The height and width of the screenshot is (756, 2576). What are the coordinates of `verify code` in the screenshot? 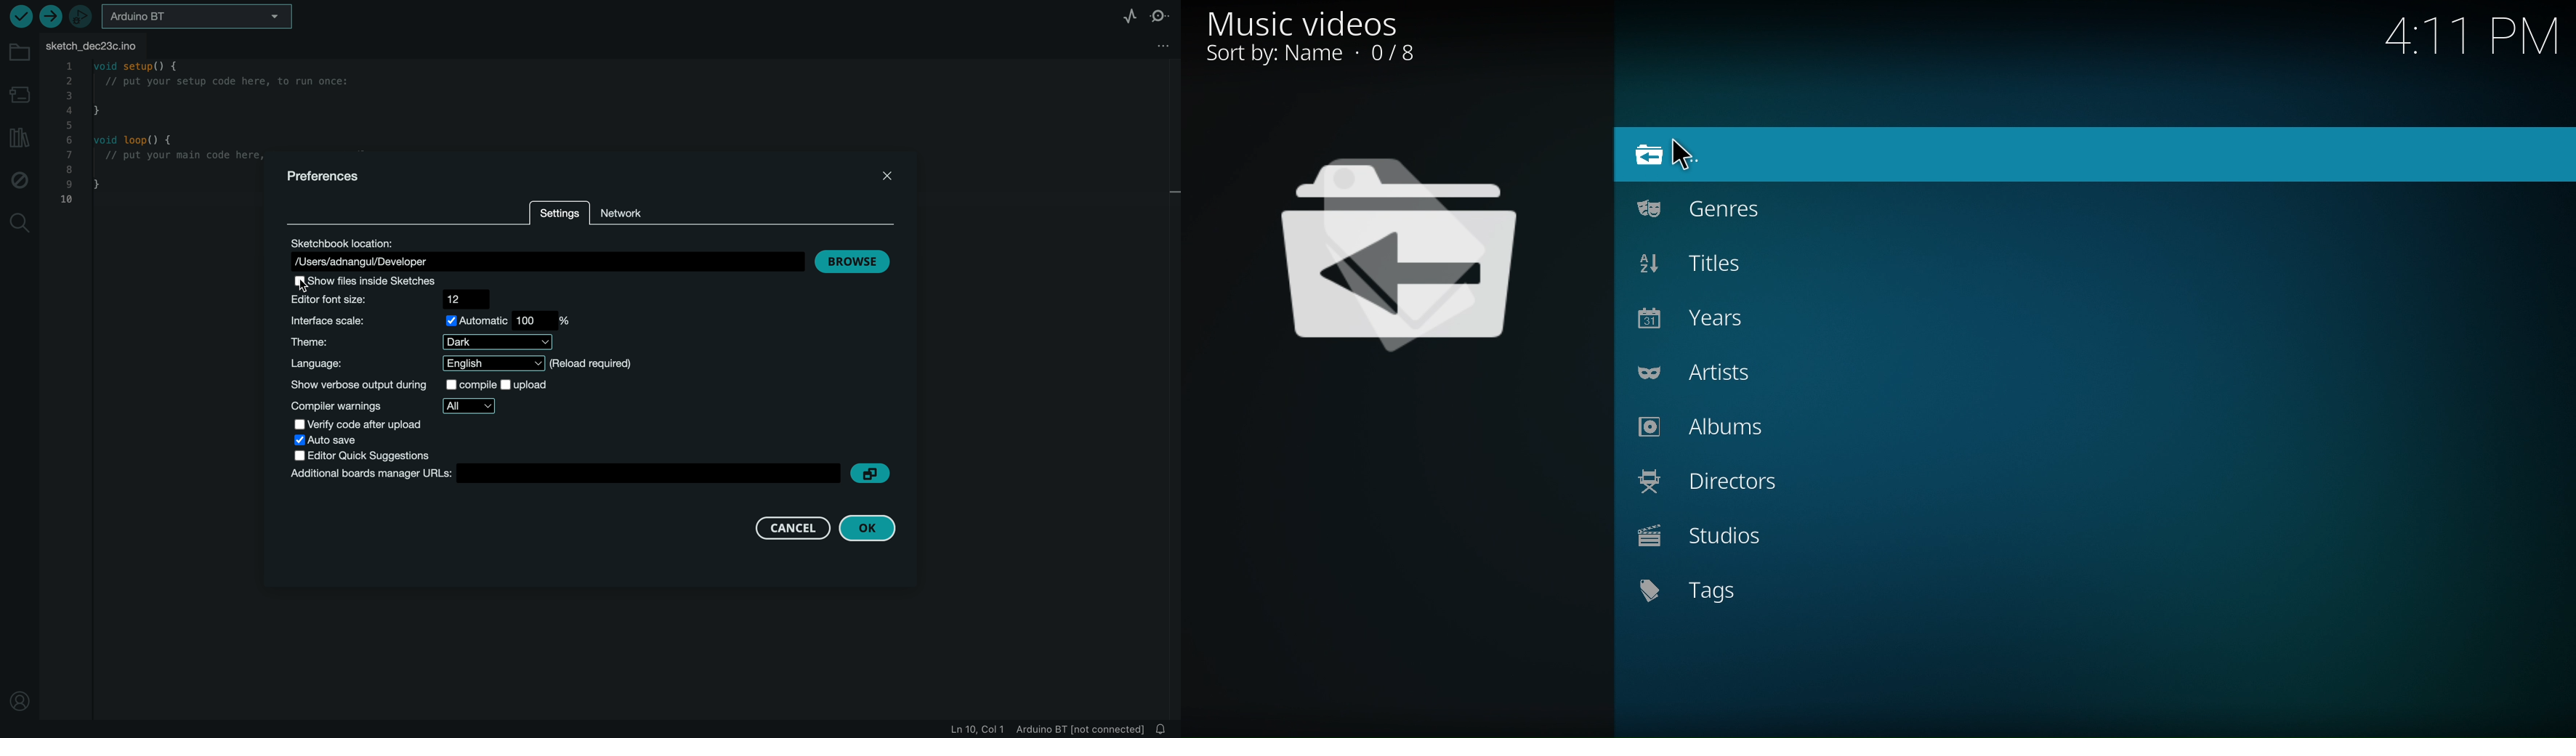 It's located at (367, 426).